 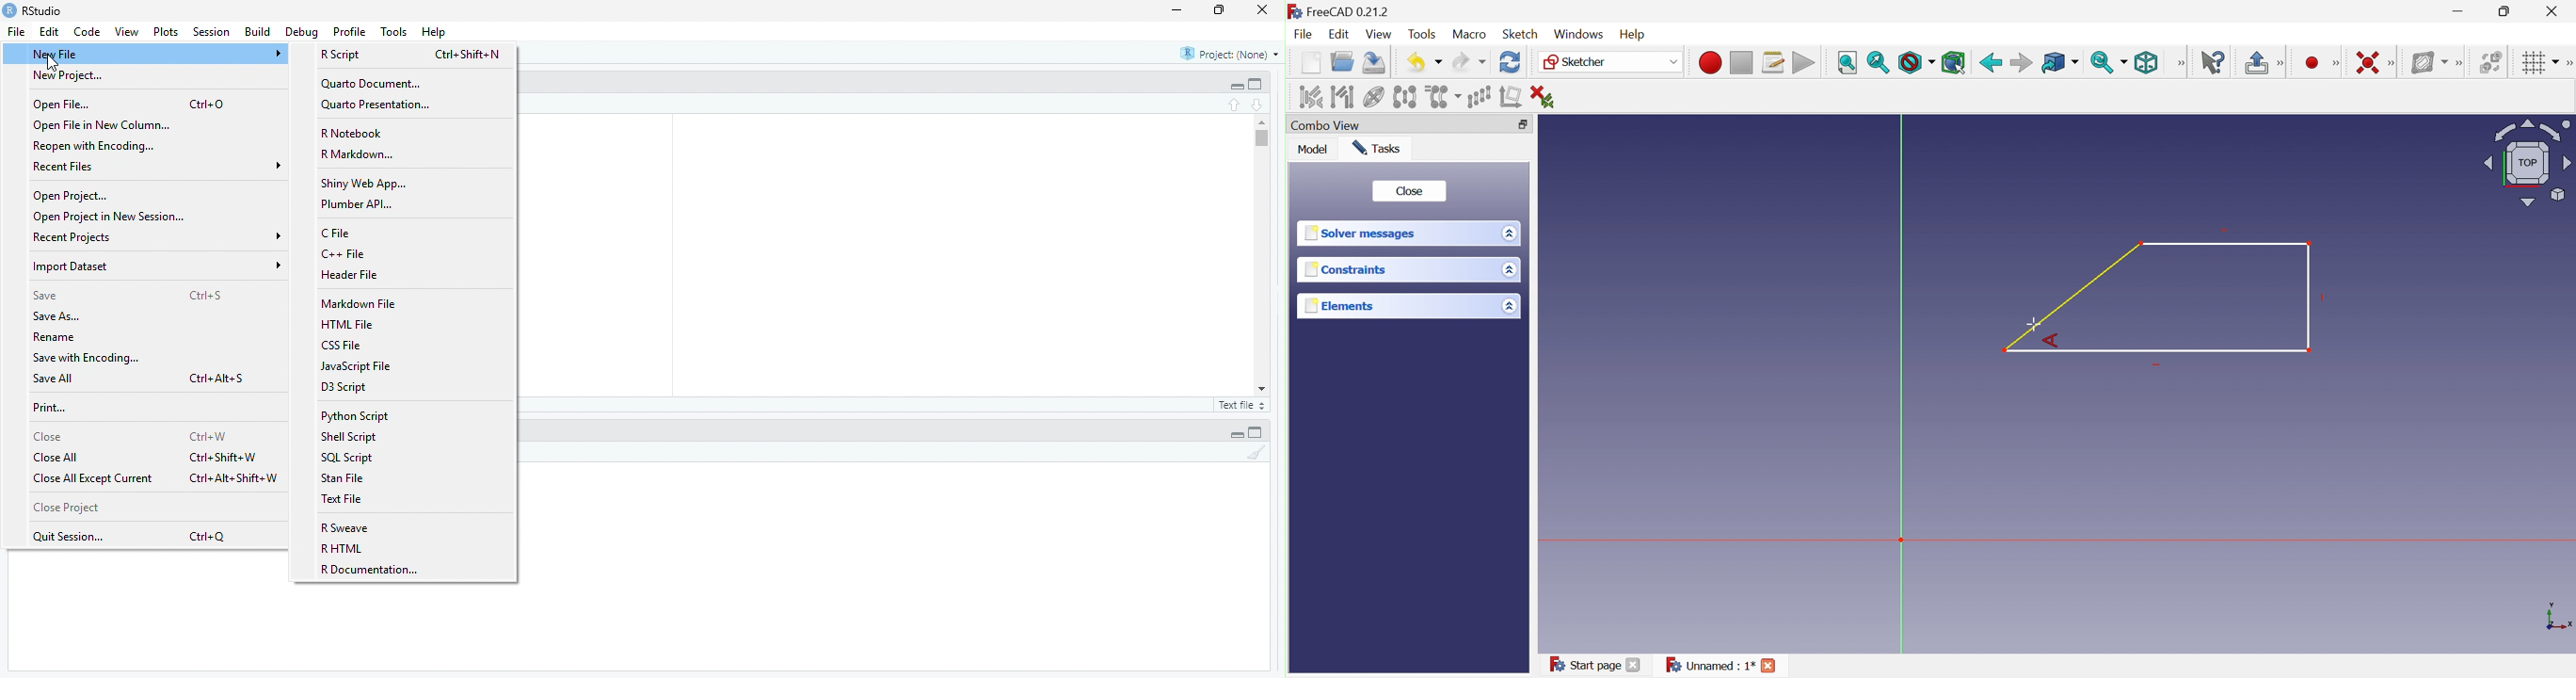 I want to click on Go to linked object, so click(x=2053, y=61).